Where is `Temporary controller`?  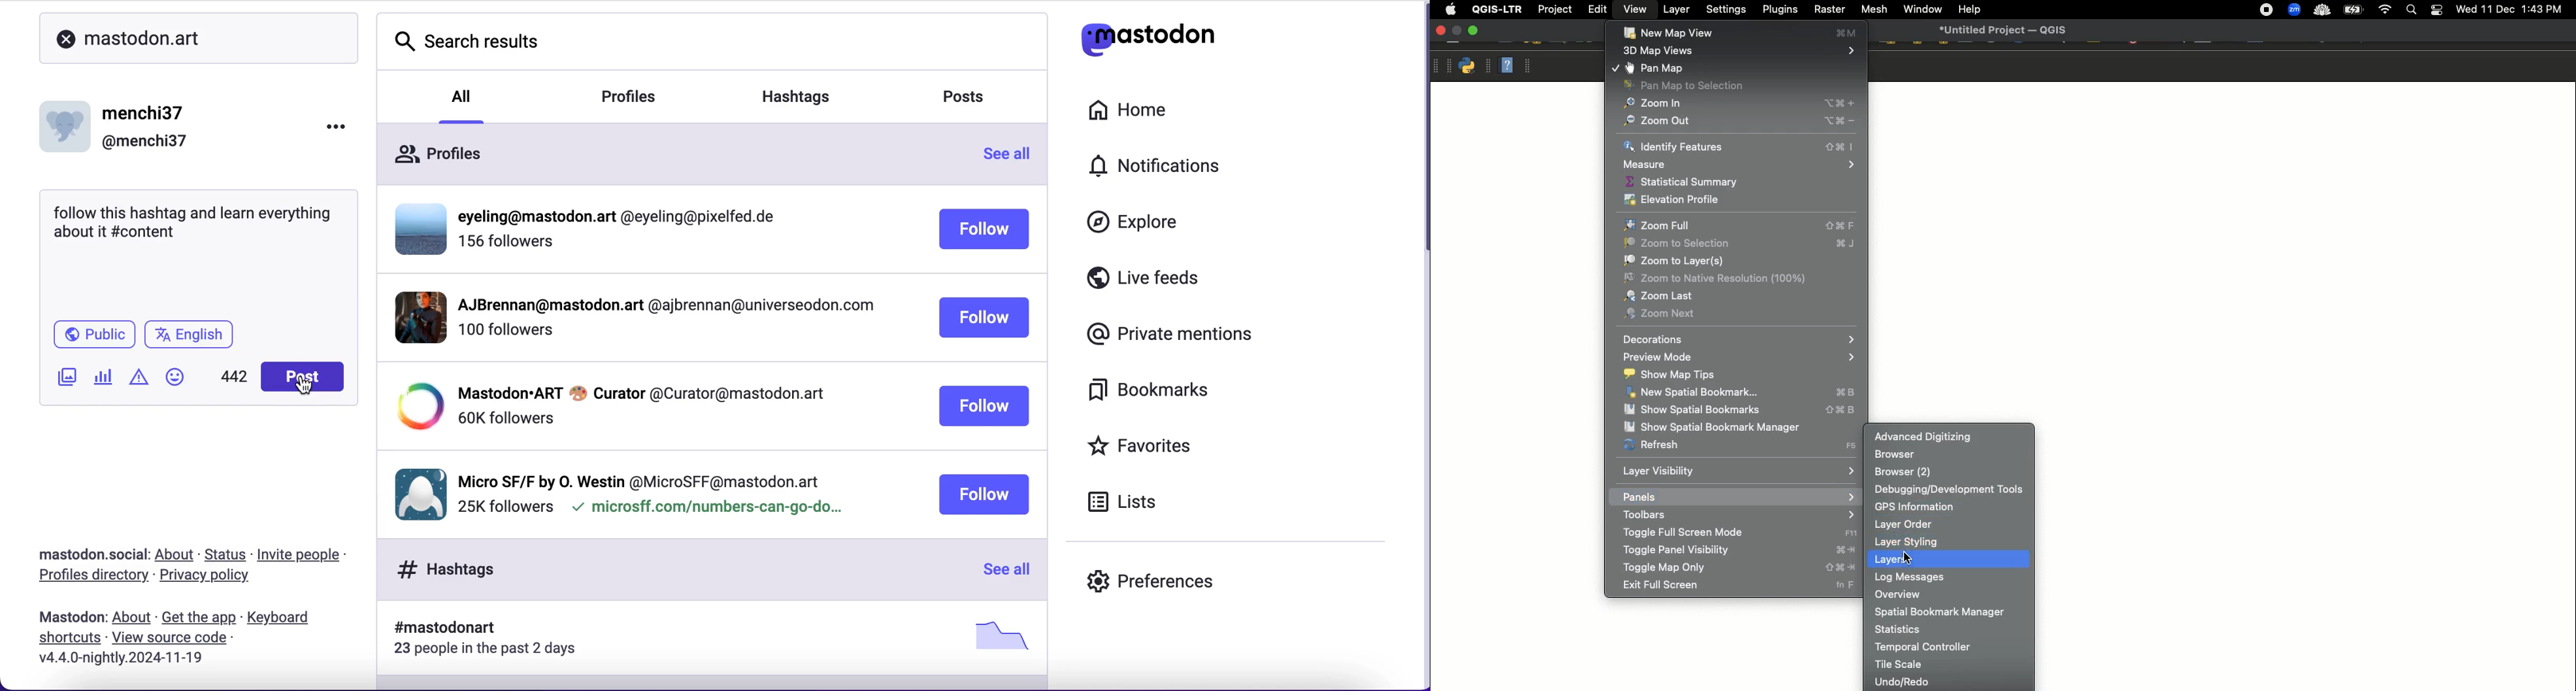 Temporary controller is located at coordinates (1953, 646).